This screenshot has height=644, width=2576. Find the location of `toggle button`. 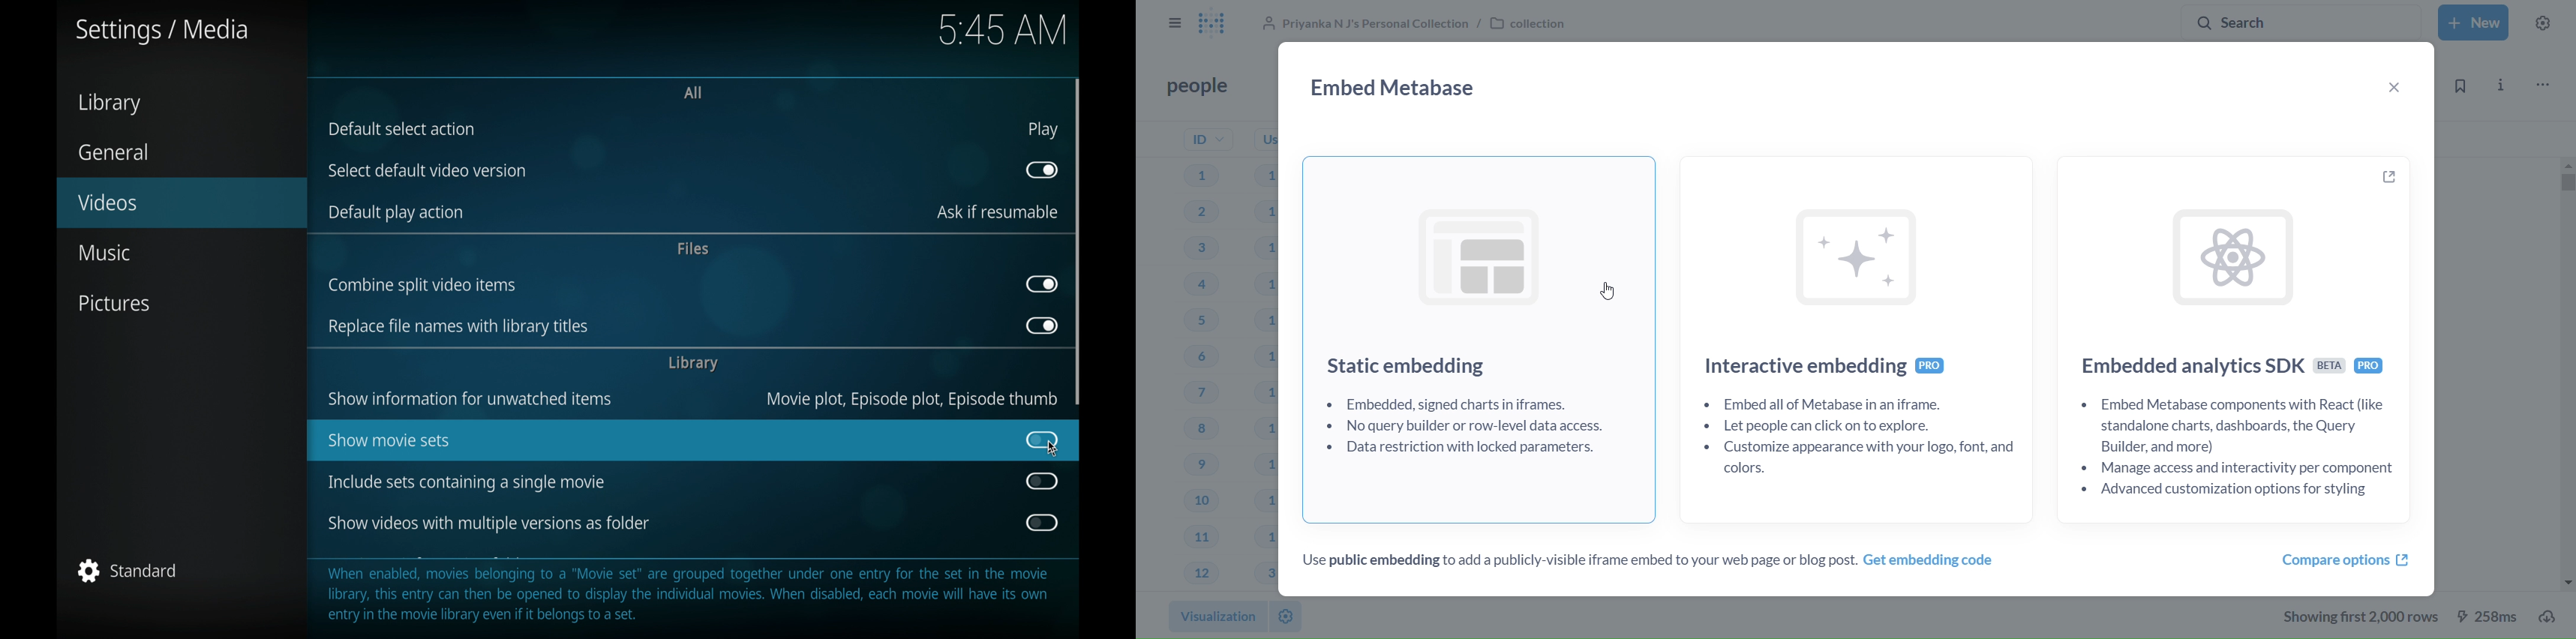

toggle button is located at coordinates (1043, 439).